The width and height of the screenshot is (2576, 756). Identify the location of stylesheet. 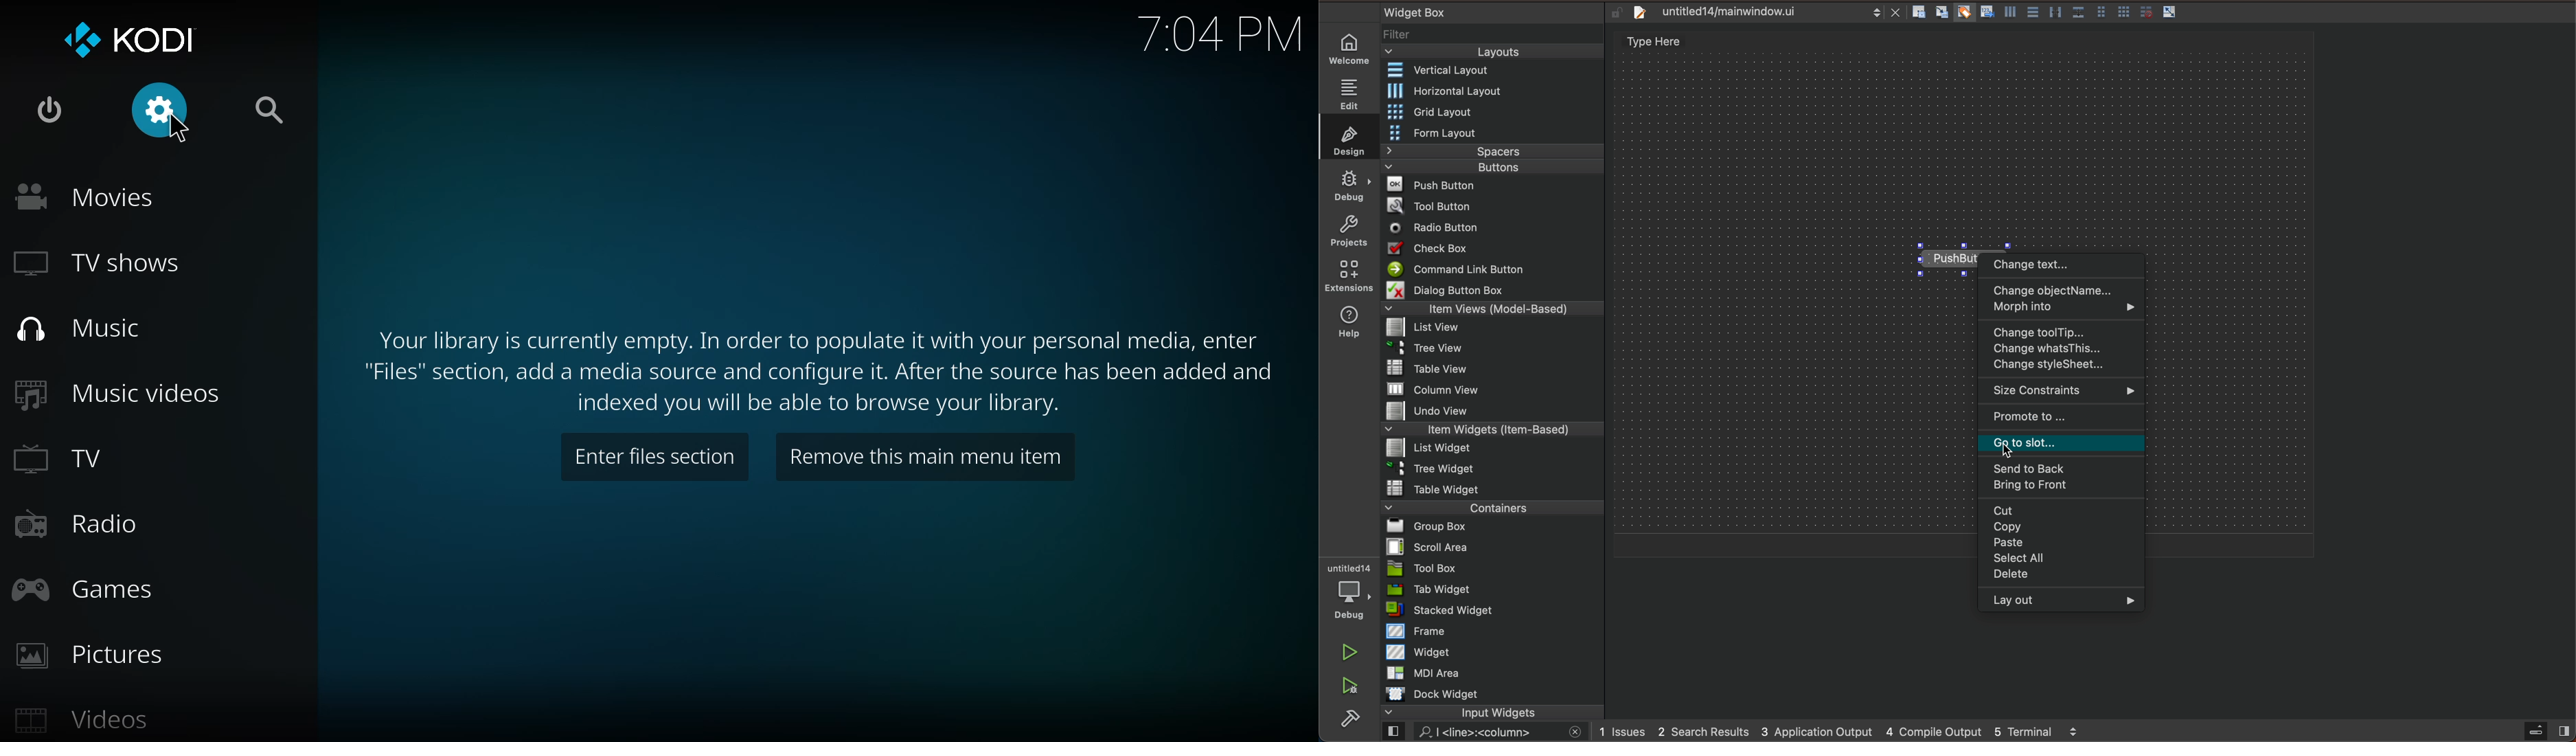
(2059, 366).